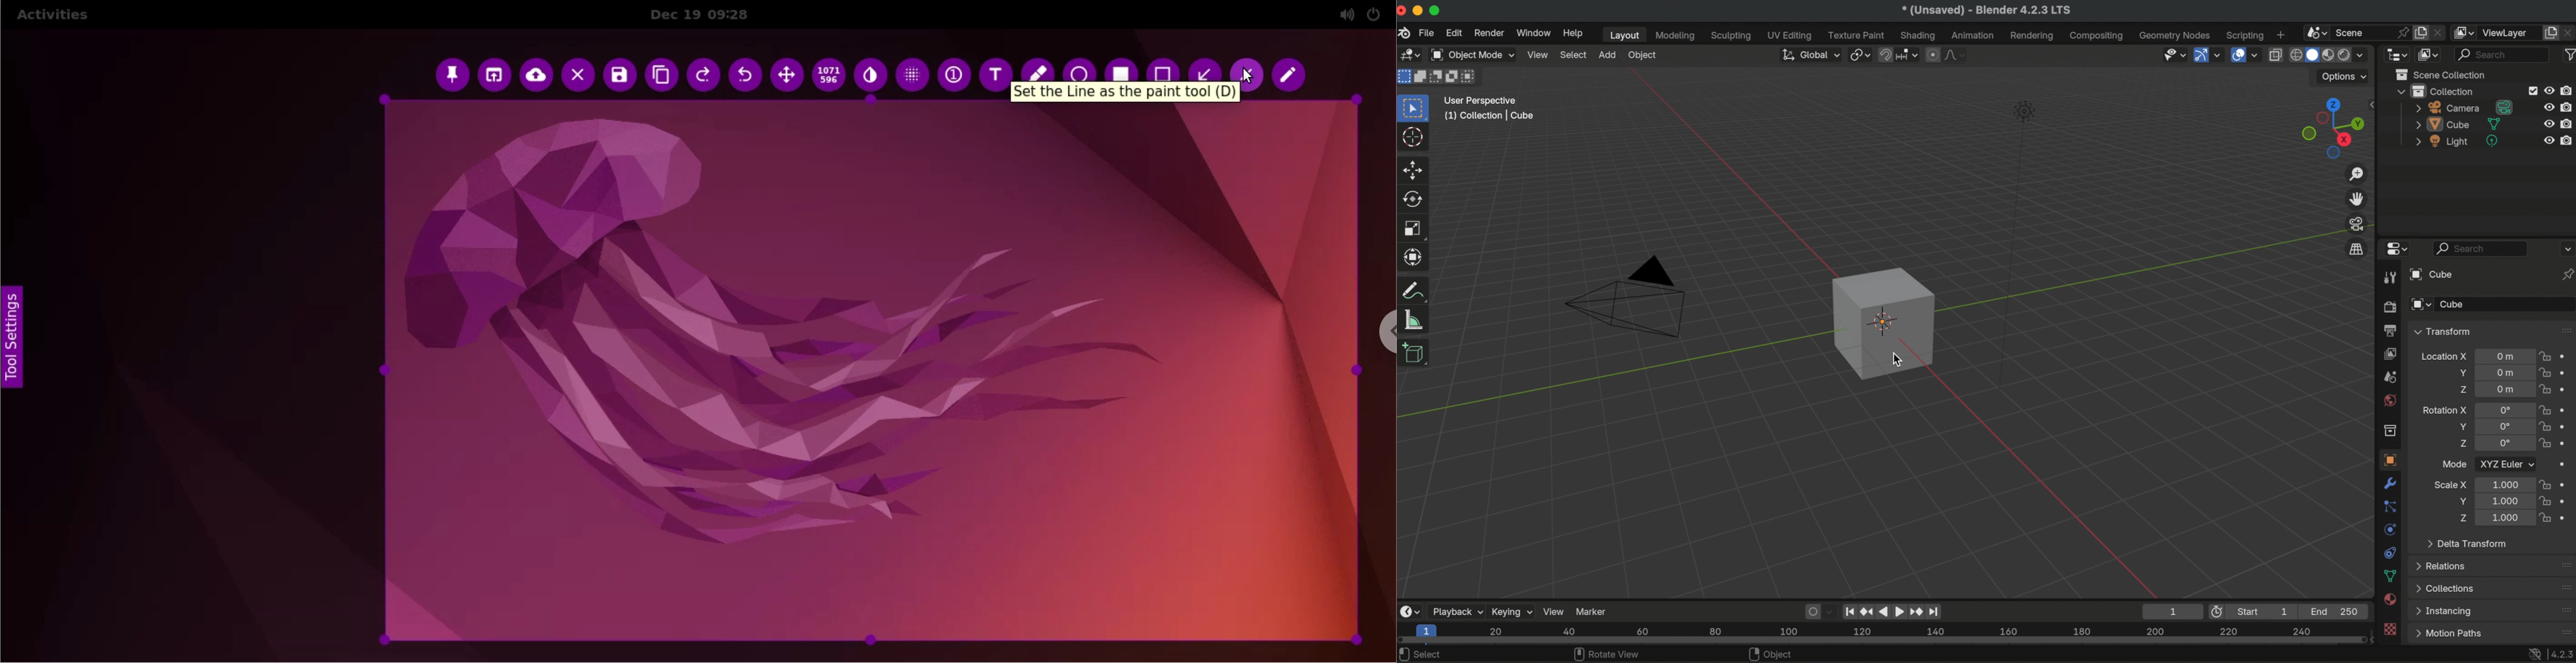 This screenshot has height=672, width=2576. I want to click on choose app to open, so click(496, 76).